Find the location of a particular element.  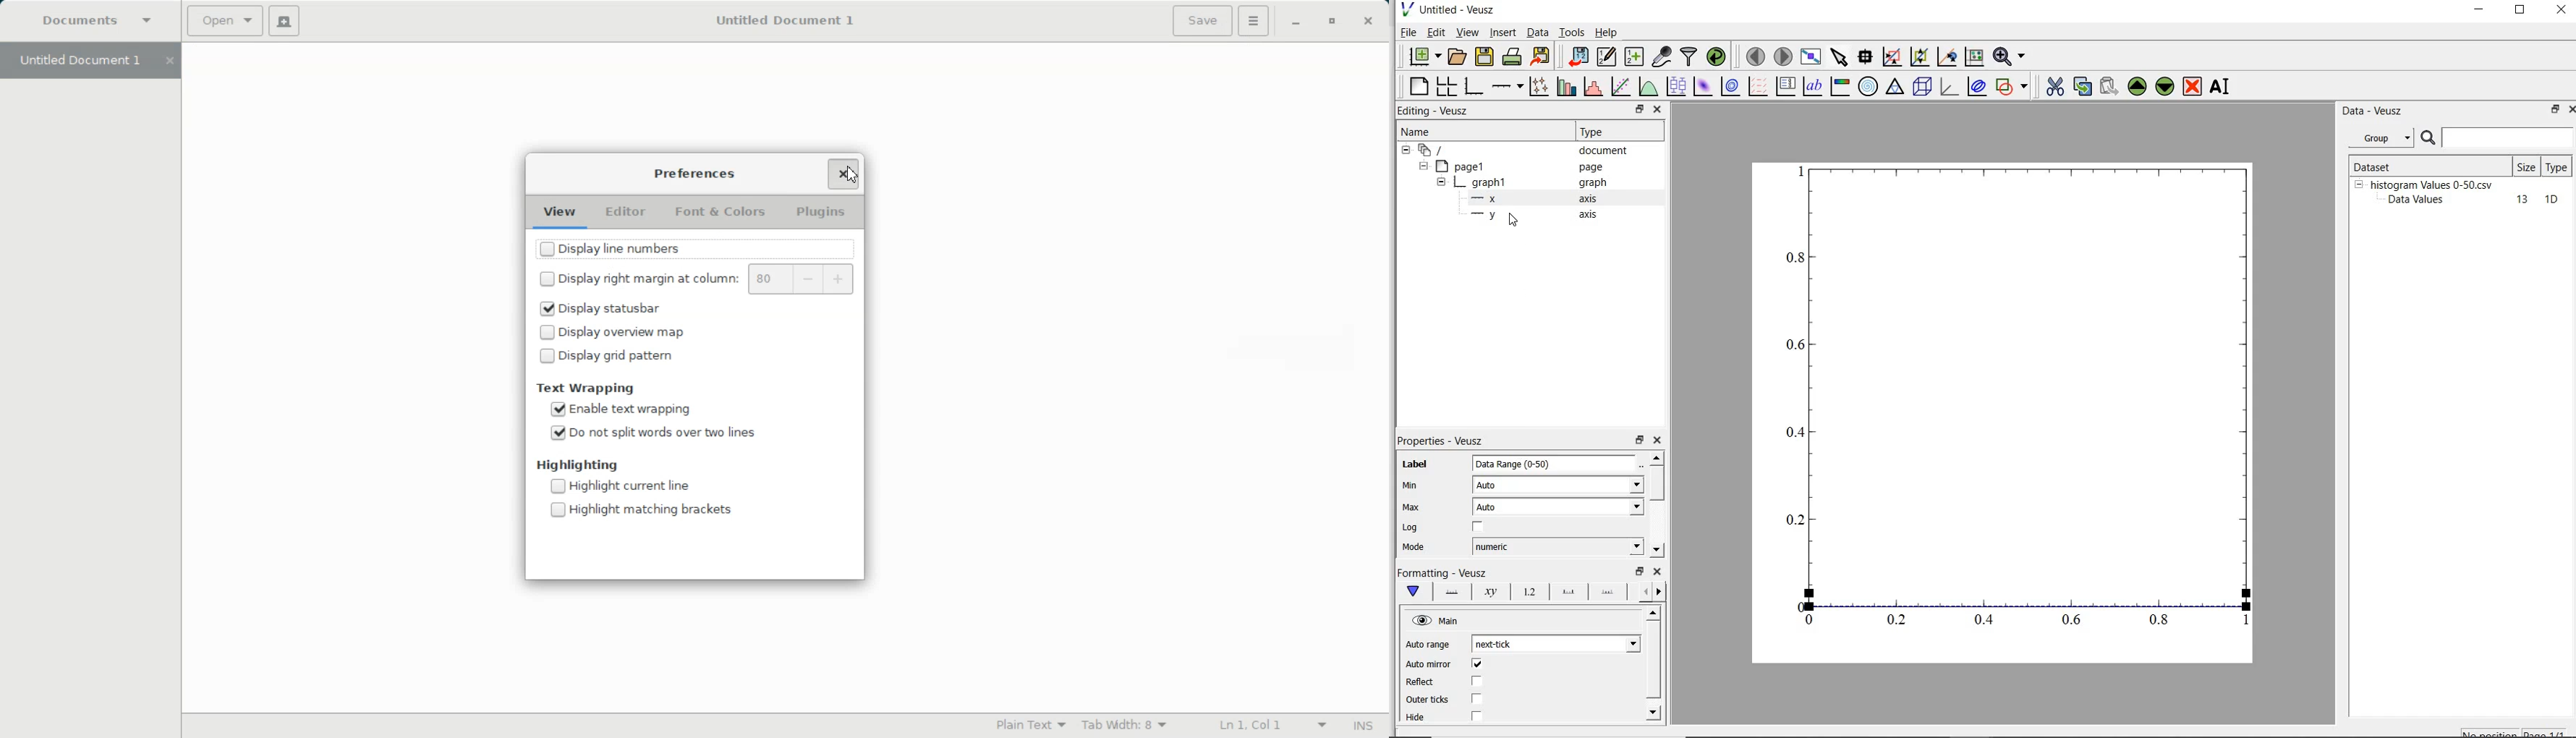

move to next page is located at coordinates (1784, 56).